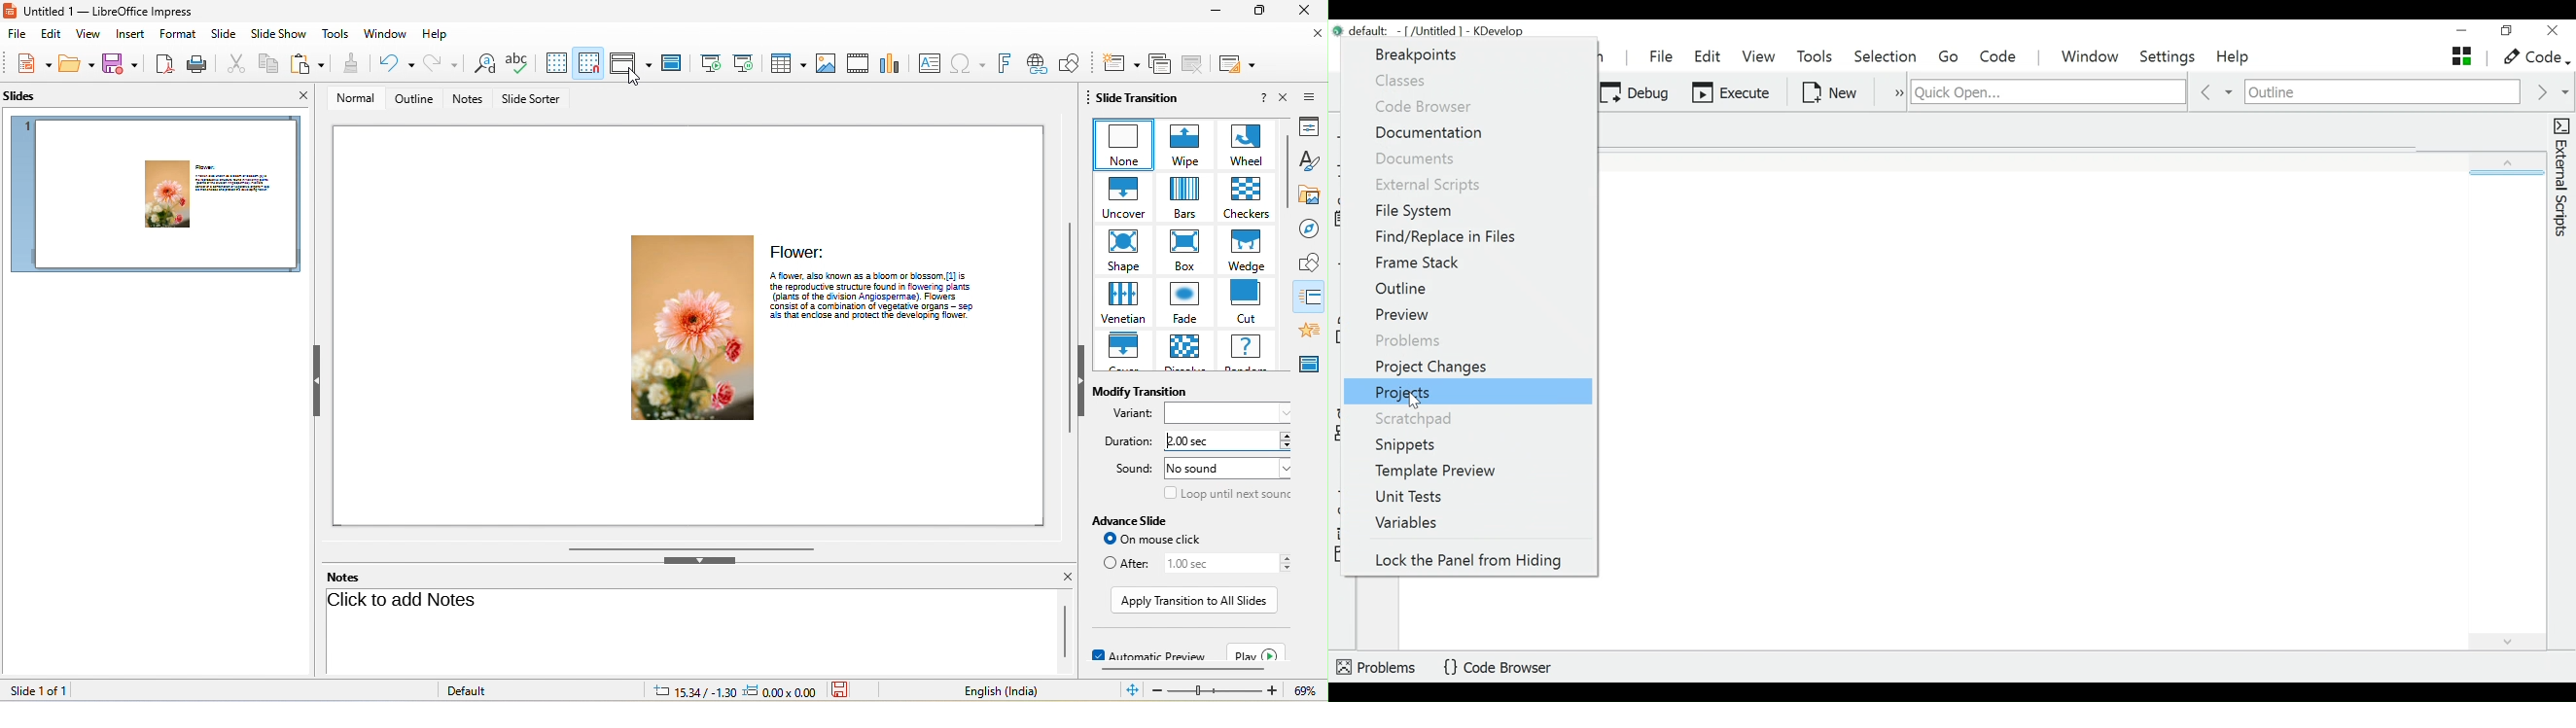  I want to click on flower, so click(797, 250).